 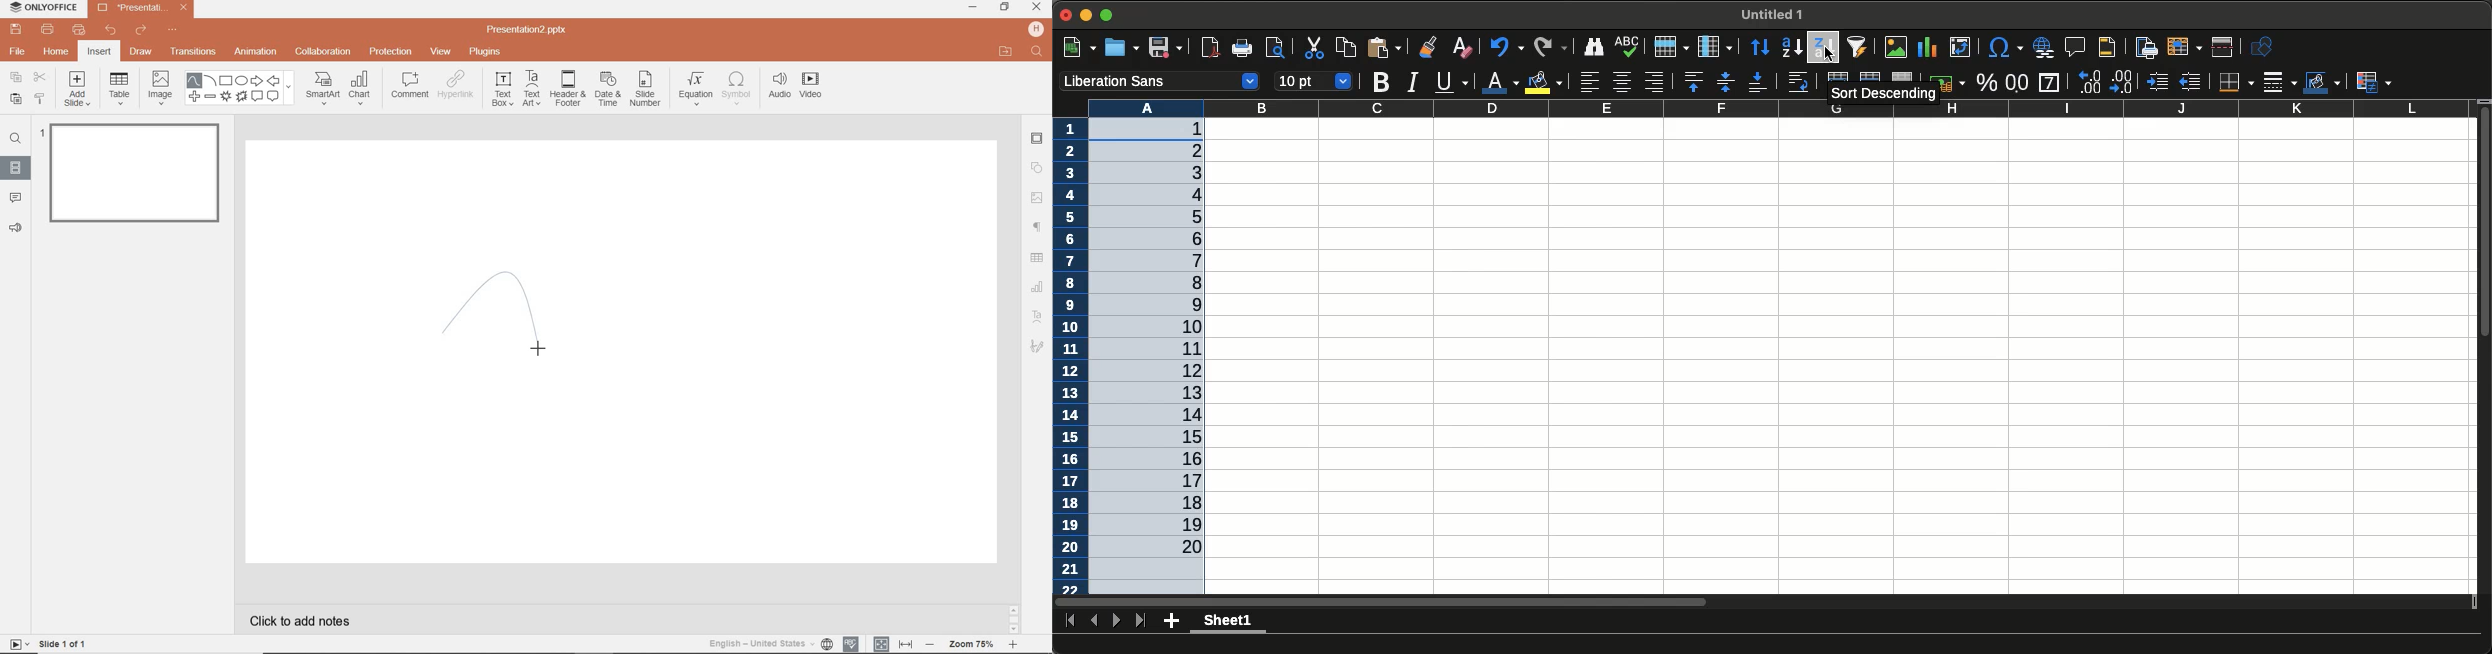 I want to click on Align right, so click(x=1654, y=83).